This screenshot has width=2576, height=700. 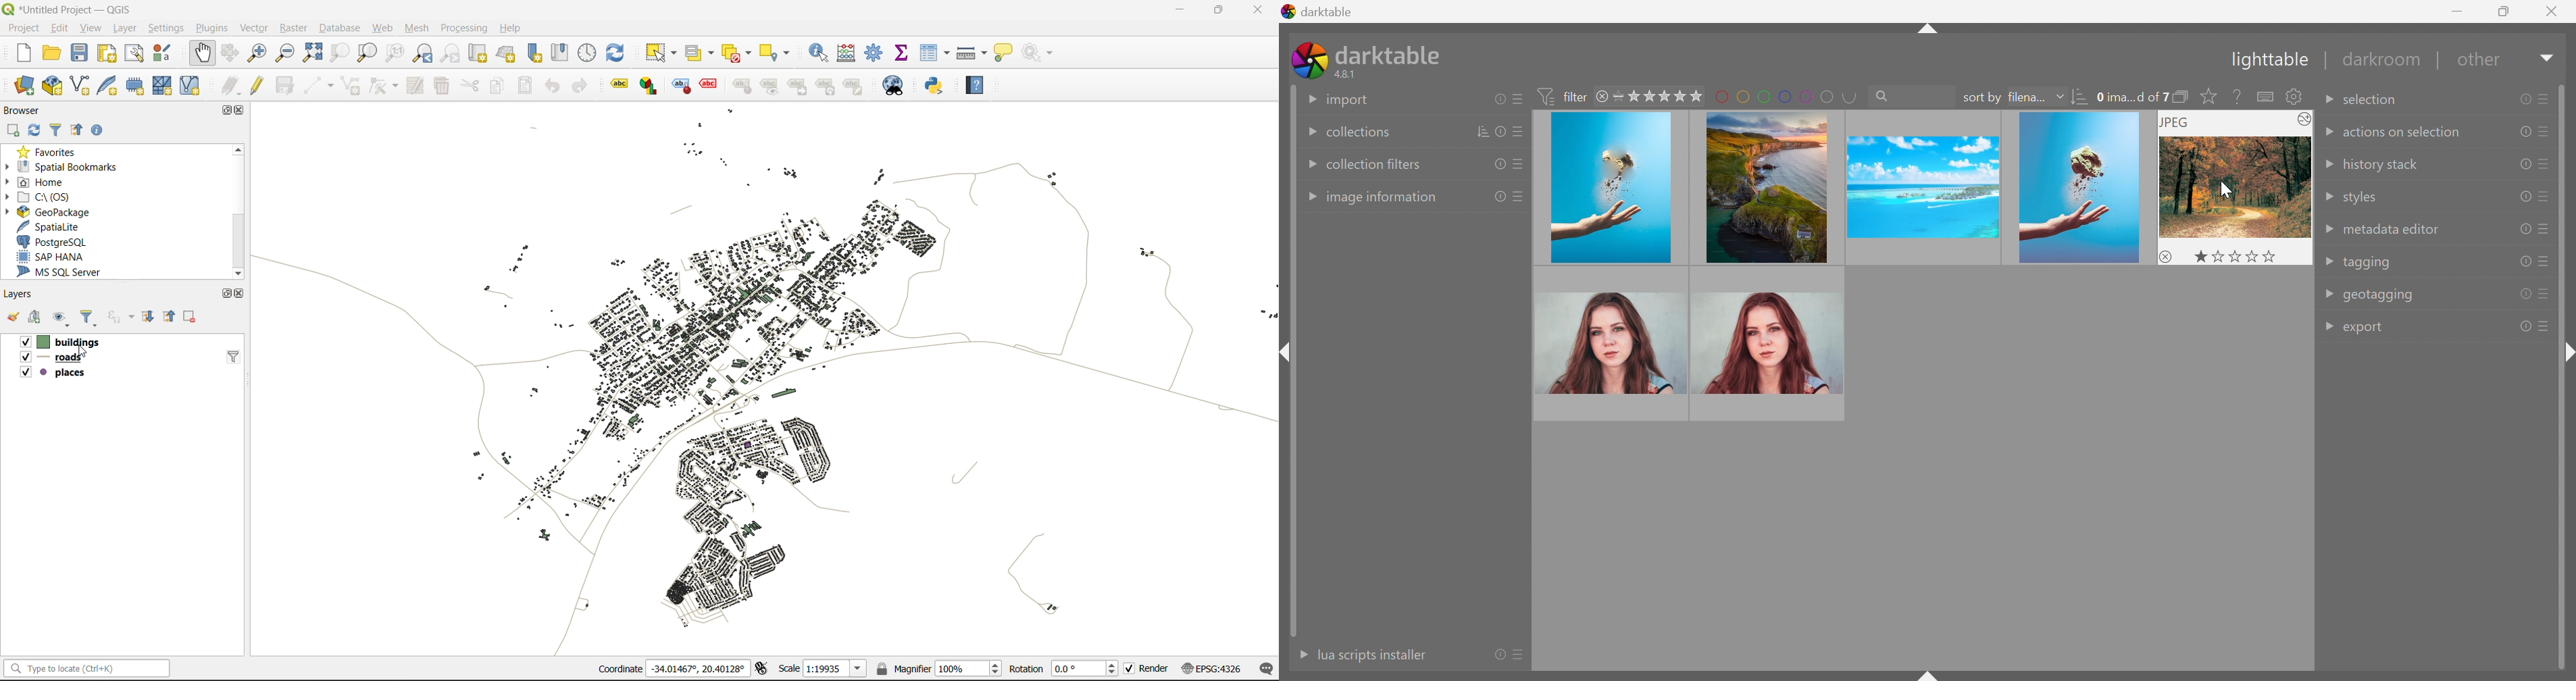 What do you see at coordinates (1764, 186) in the screenshot?
I see `image` at bounding box center [1764, 186].